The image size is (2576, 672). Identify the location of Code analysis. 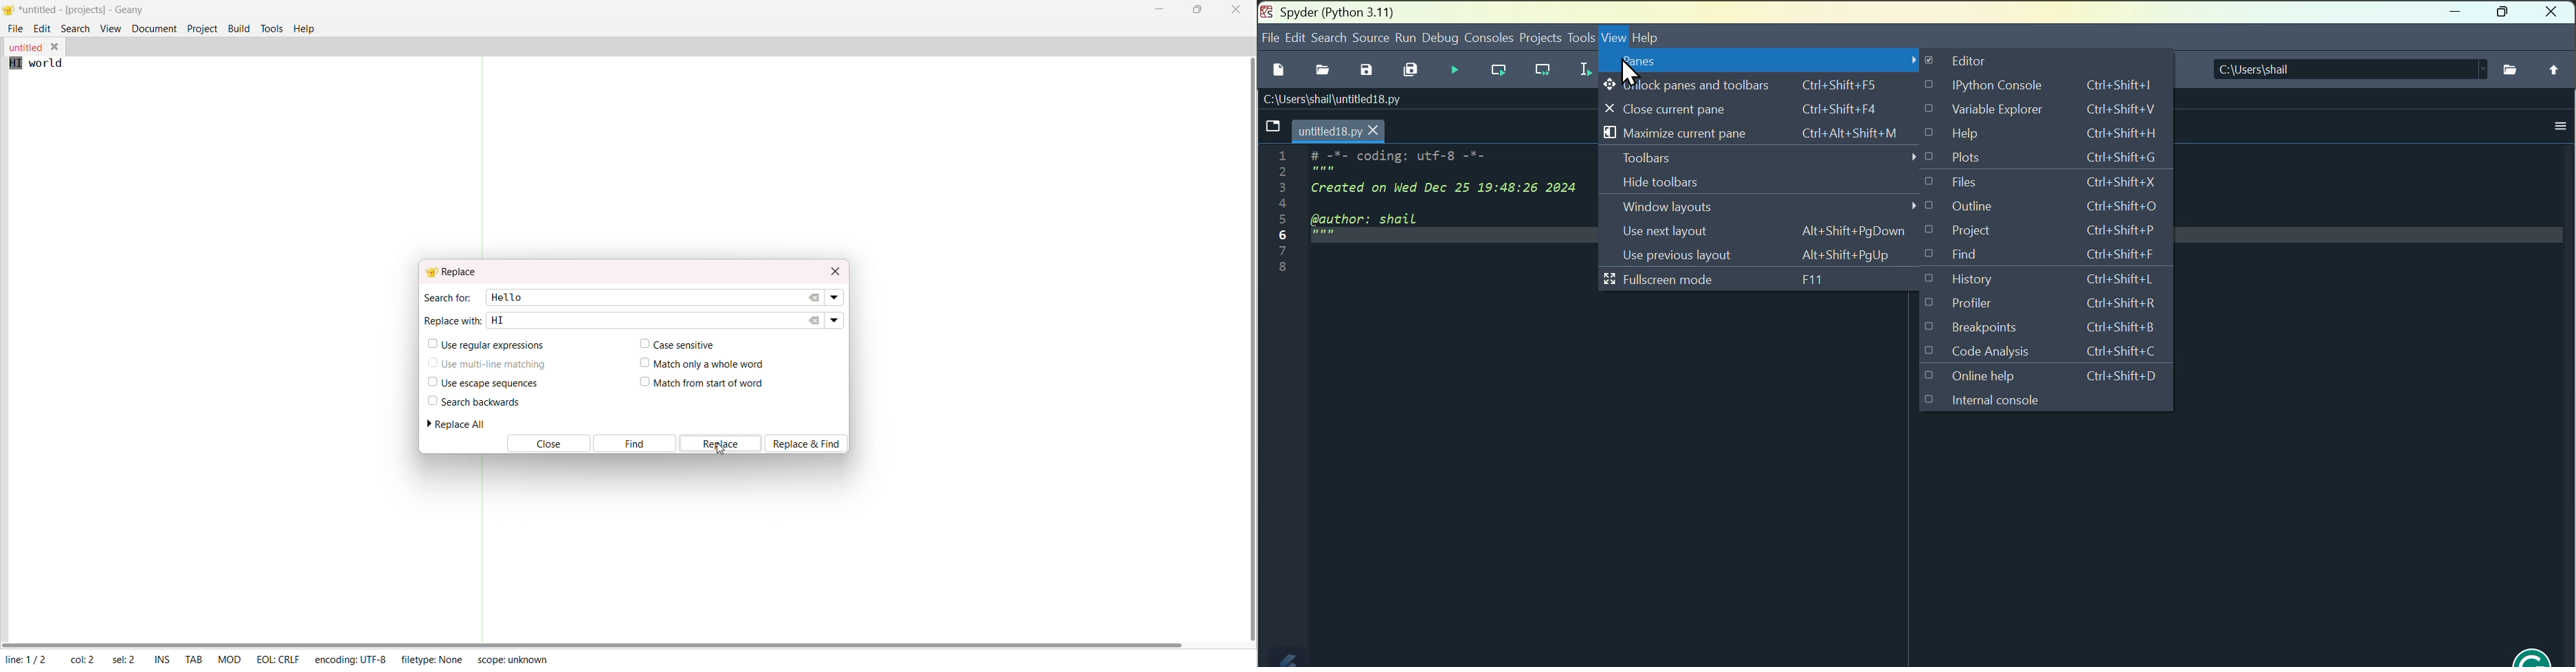
(2041, 350).